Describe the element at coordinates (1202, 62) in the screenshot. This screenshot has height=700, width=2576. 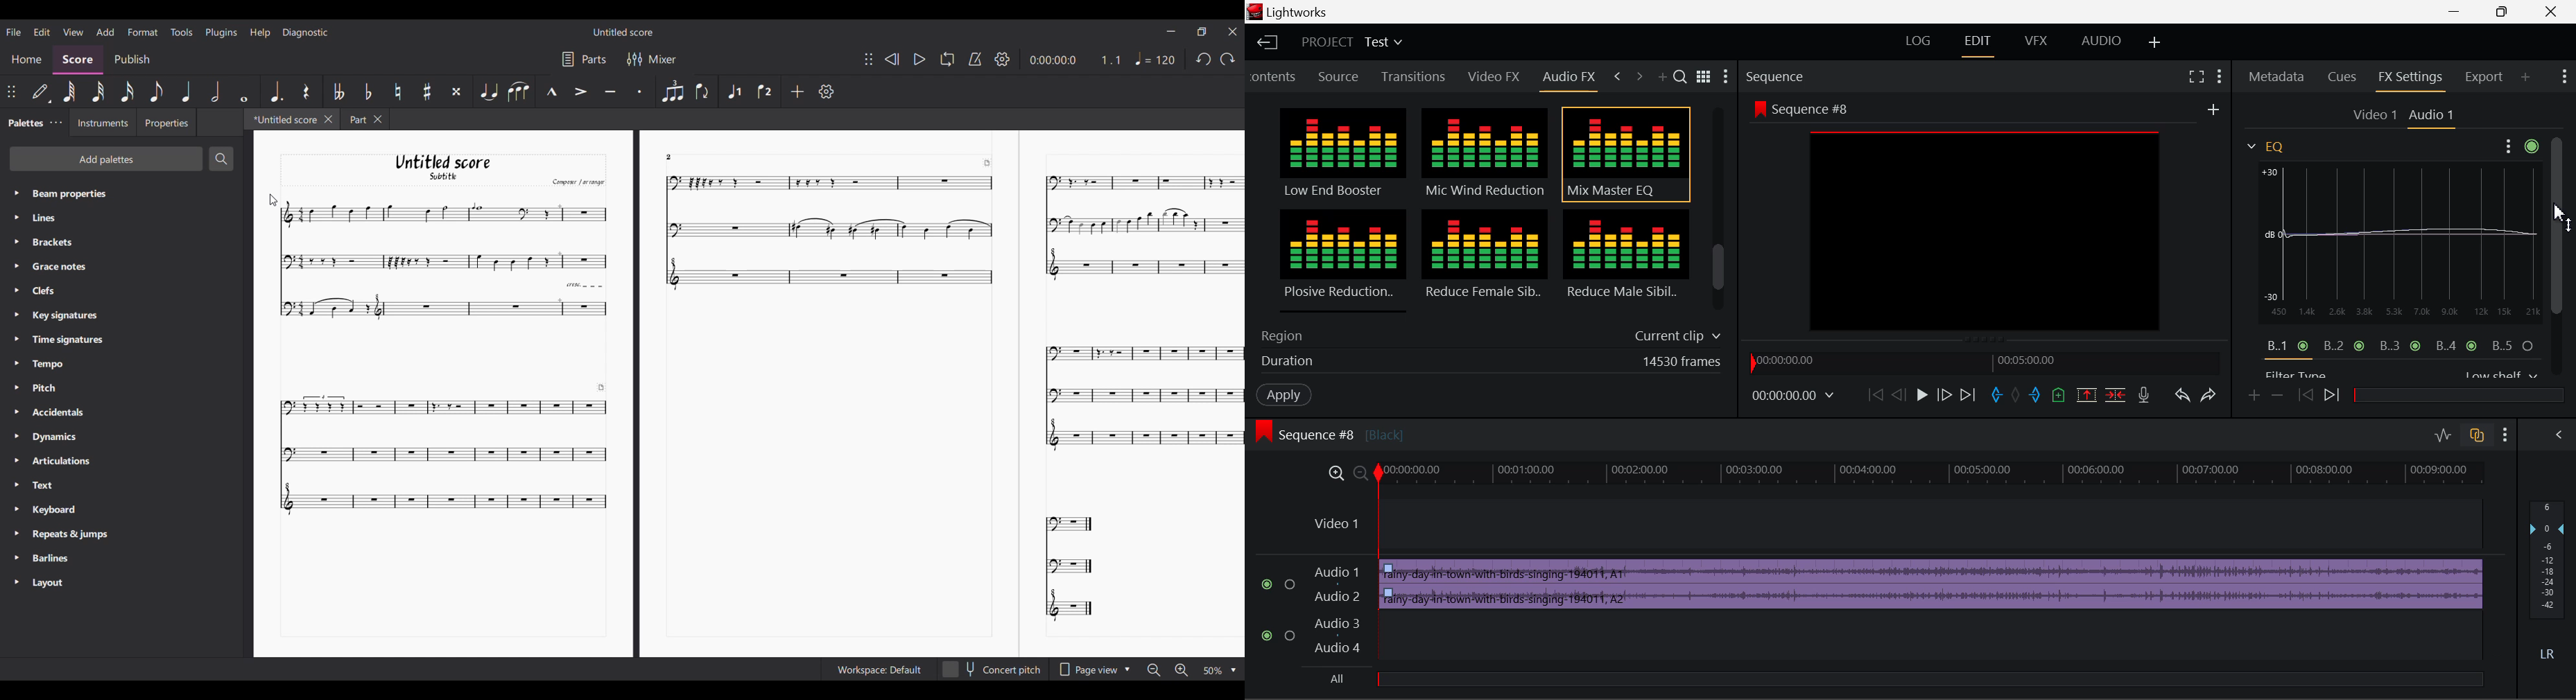
I see `redo` at that location.